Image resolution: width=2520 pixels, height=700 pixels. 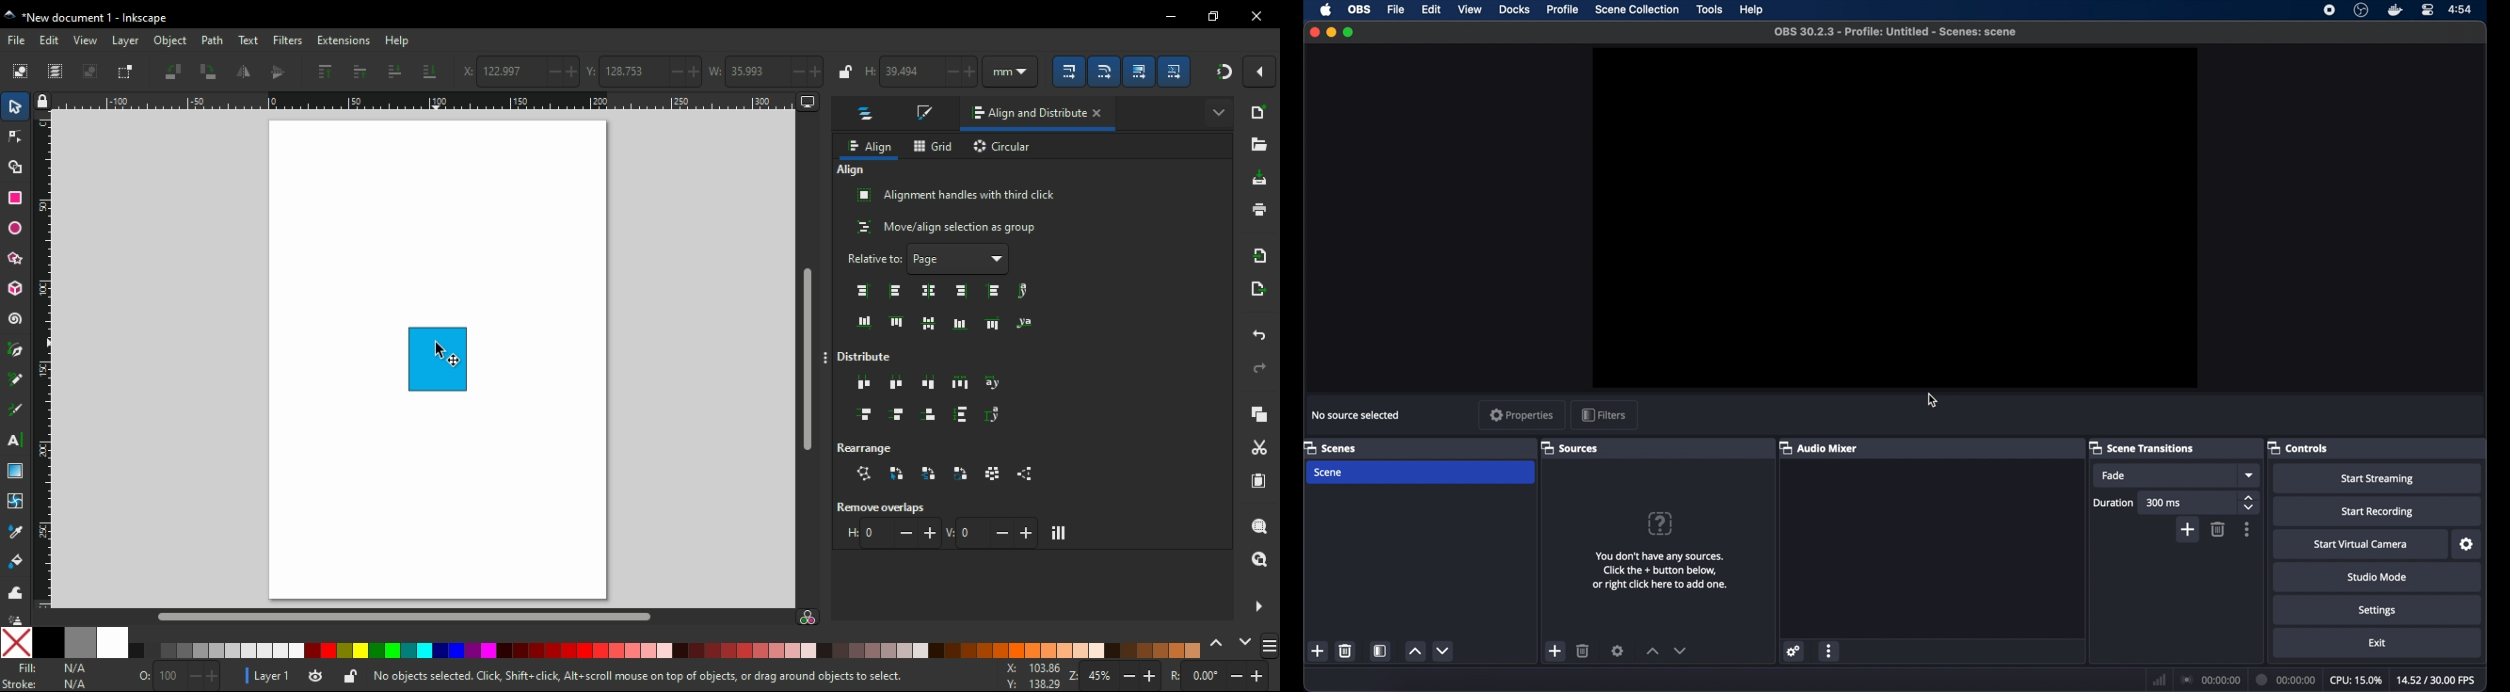 What do you see at coordinates (1380, 652) in the screenshot?
I see `open scene filter` at bounding box center [1380, 652].